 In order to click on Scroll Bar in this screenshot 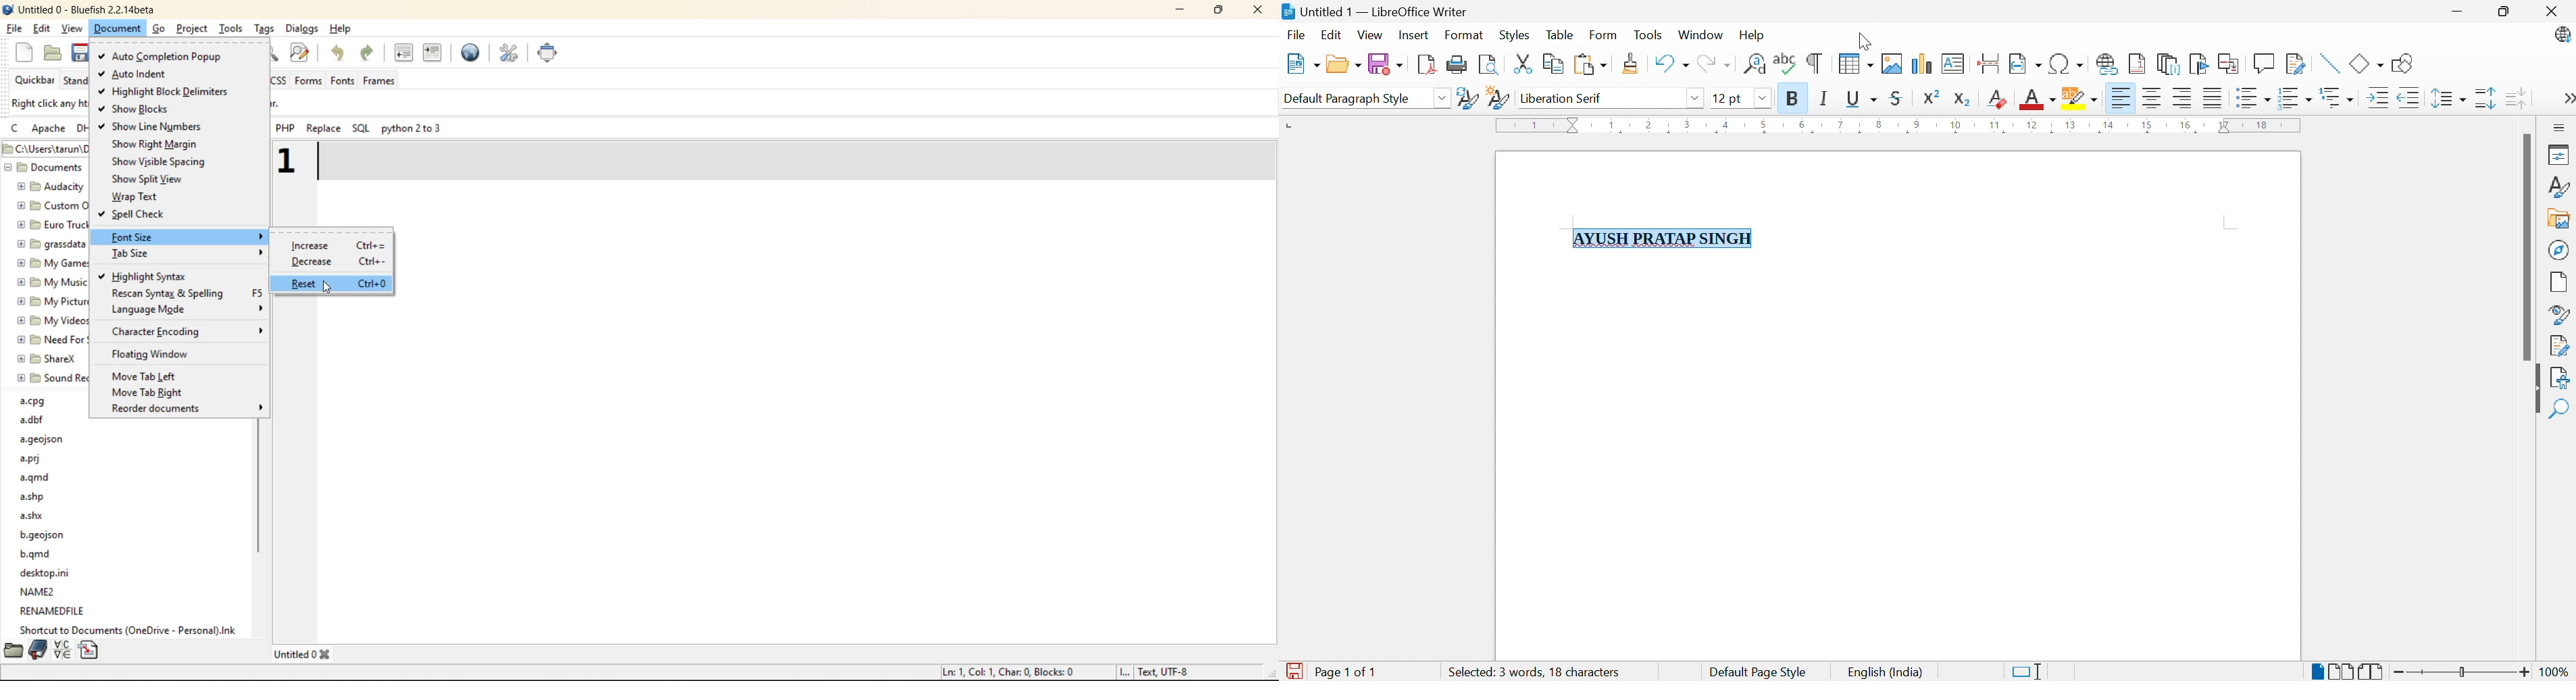, I will do `click(2525, 247)`.